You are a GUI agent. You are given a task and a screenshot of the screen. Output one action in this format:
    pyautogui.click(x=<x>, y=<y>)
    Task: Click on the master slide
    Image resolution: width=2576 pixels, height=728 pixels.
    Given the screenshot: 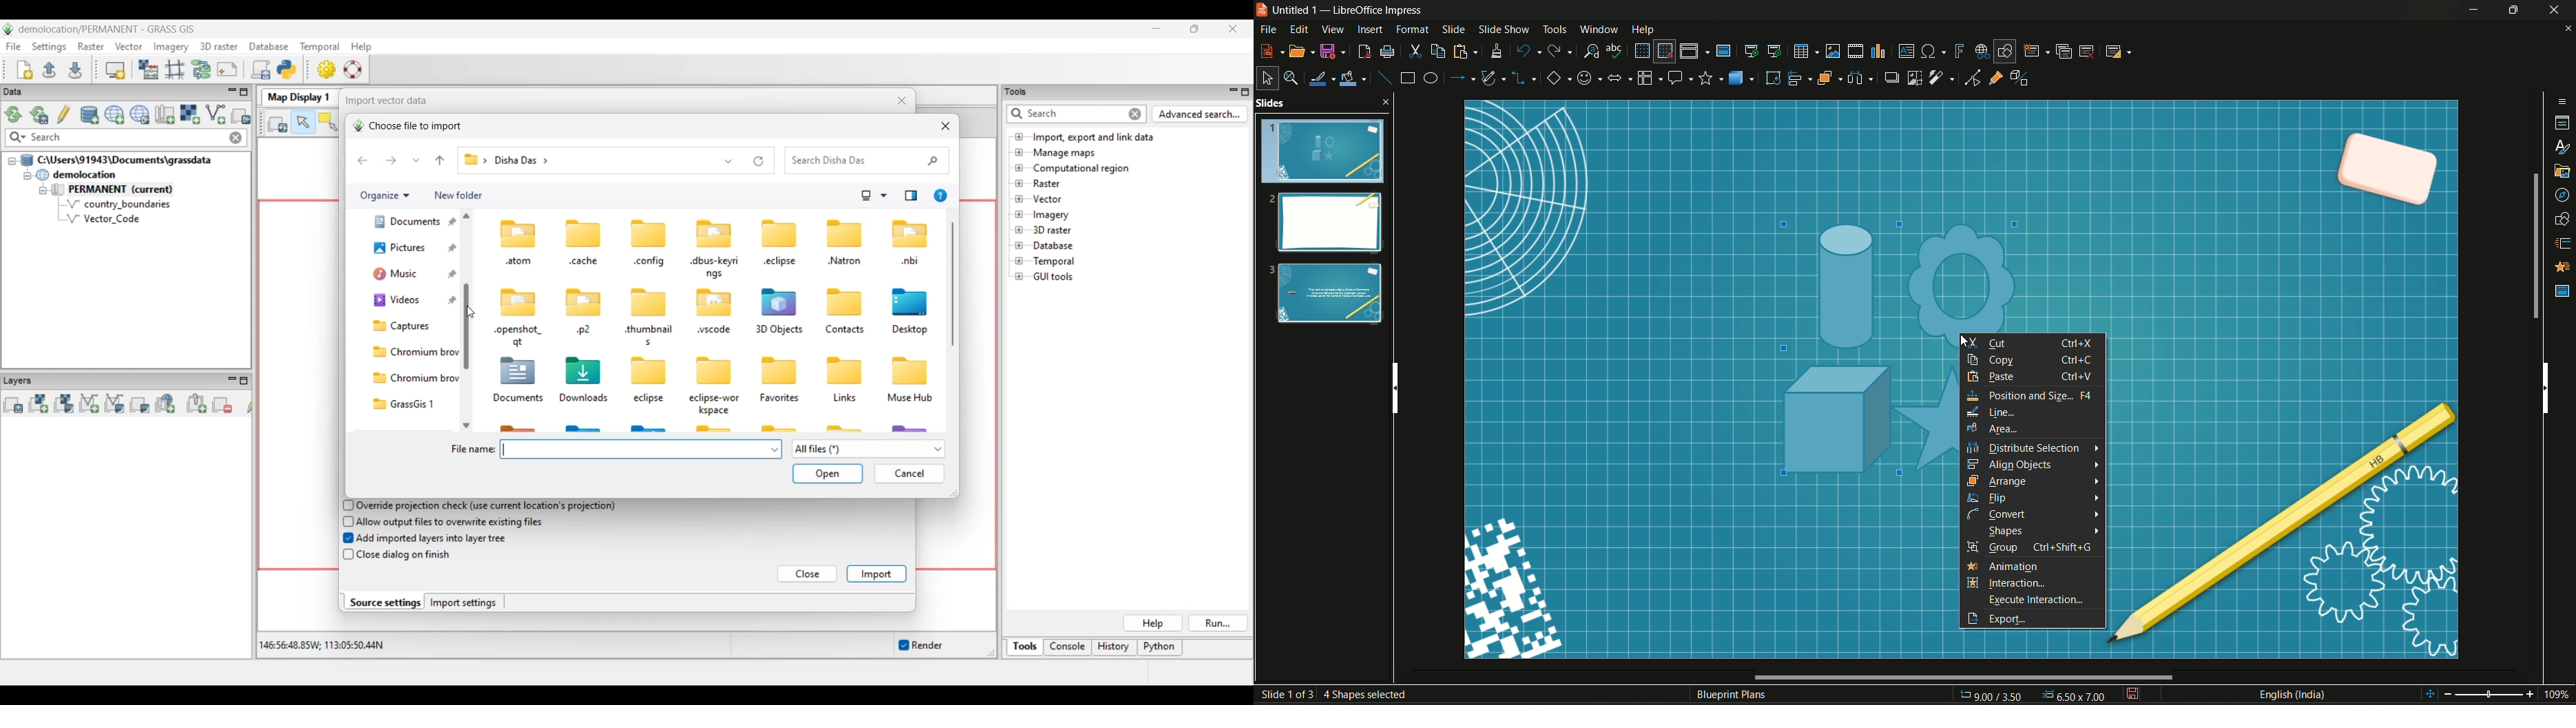 What is the action you would take?
    pyautogui.click(x=1723, y=50)
    